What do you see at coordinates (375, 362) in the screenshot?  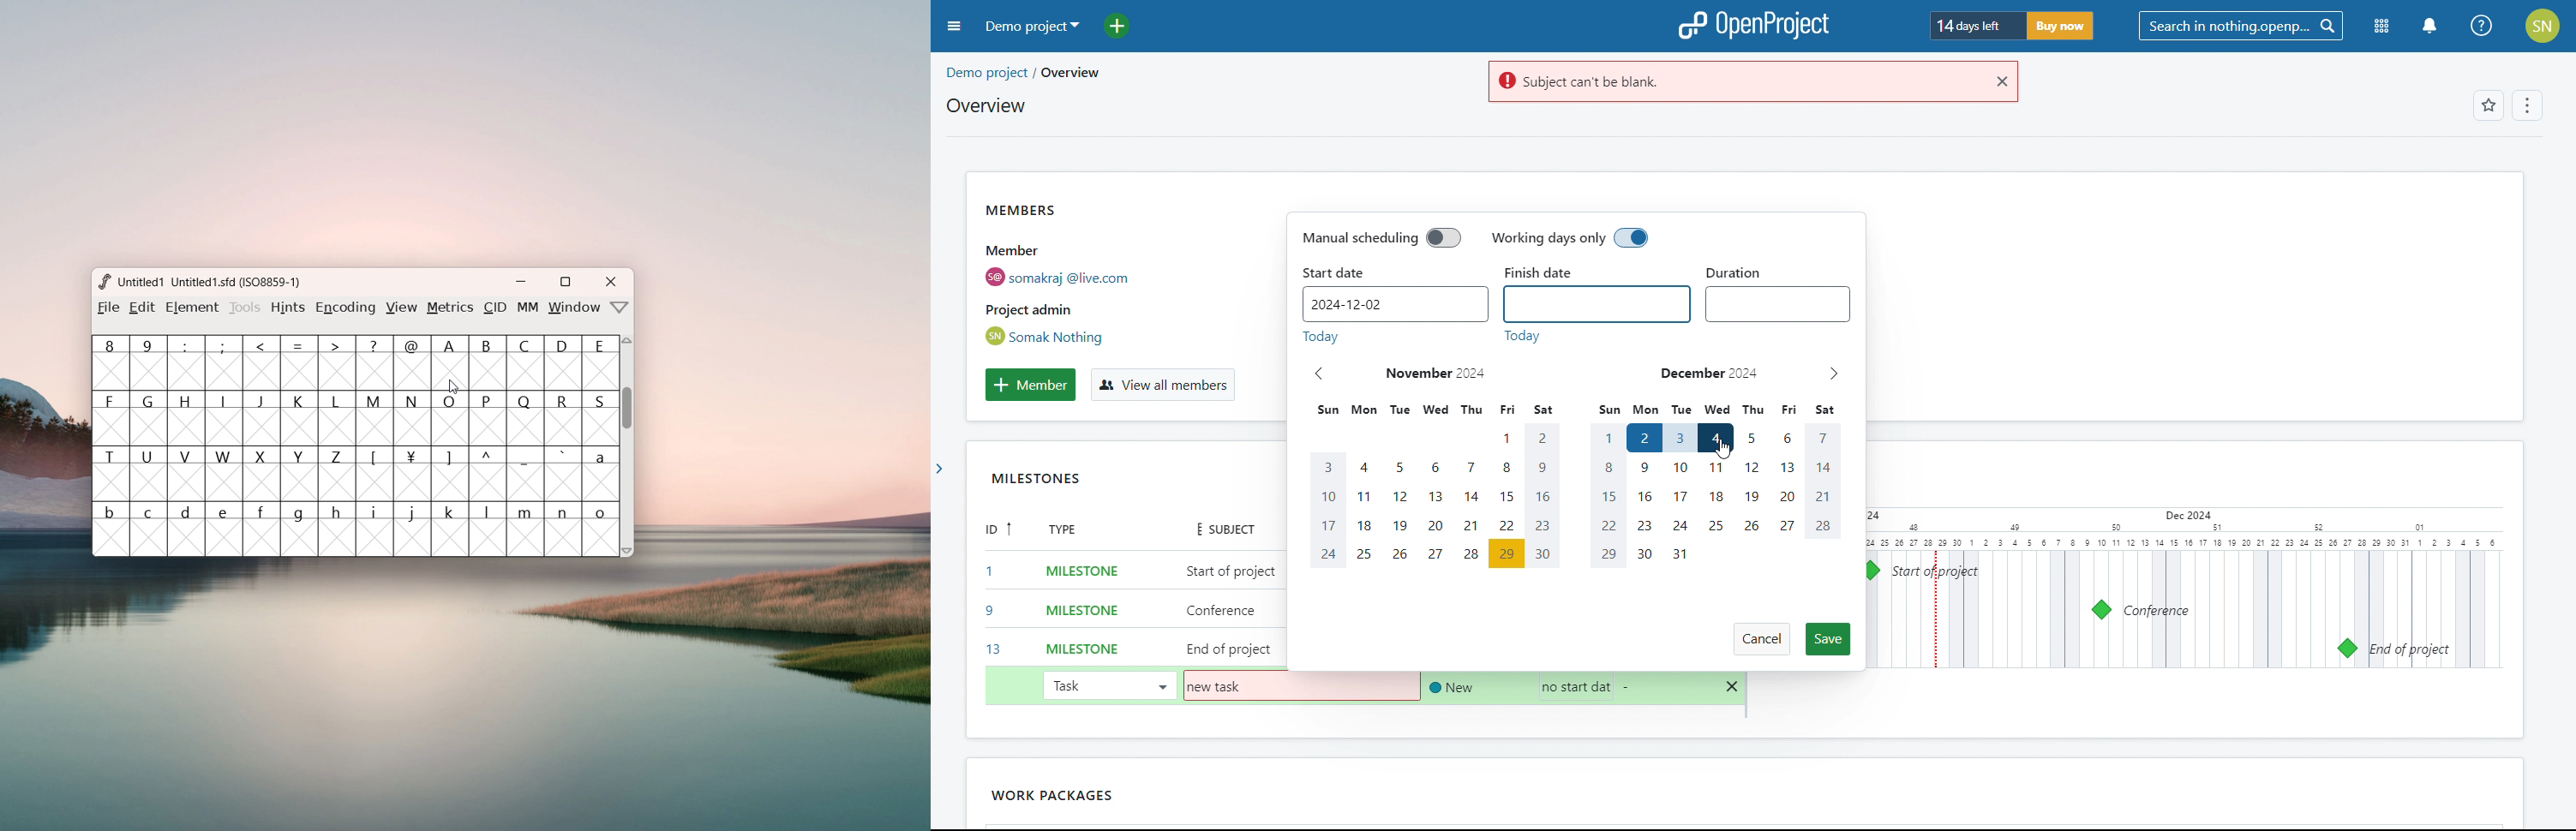 I see `?` at bounding box center [375, 362].